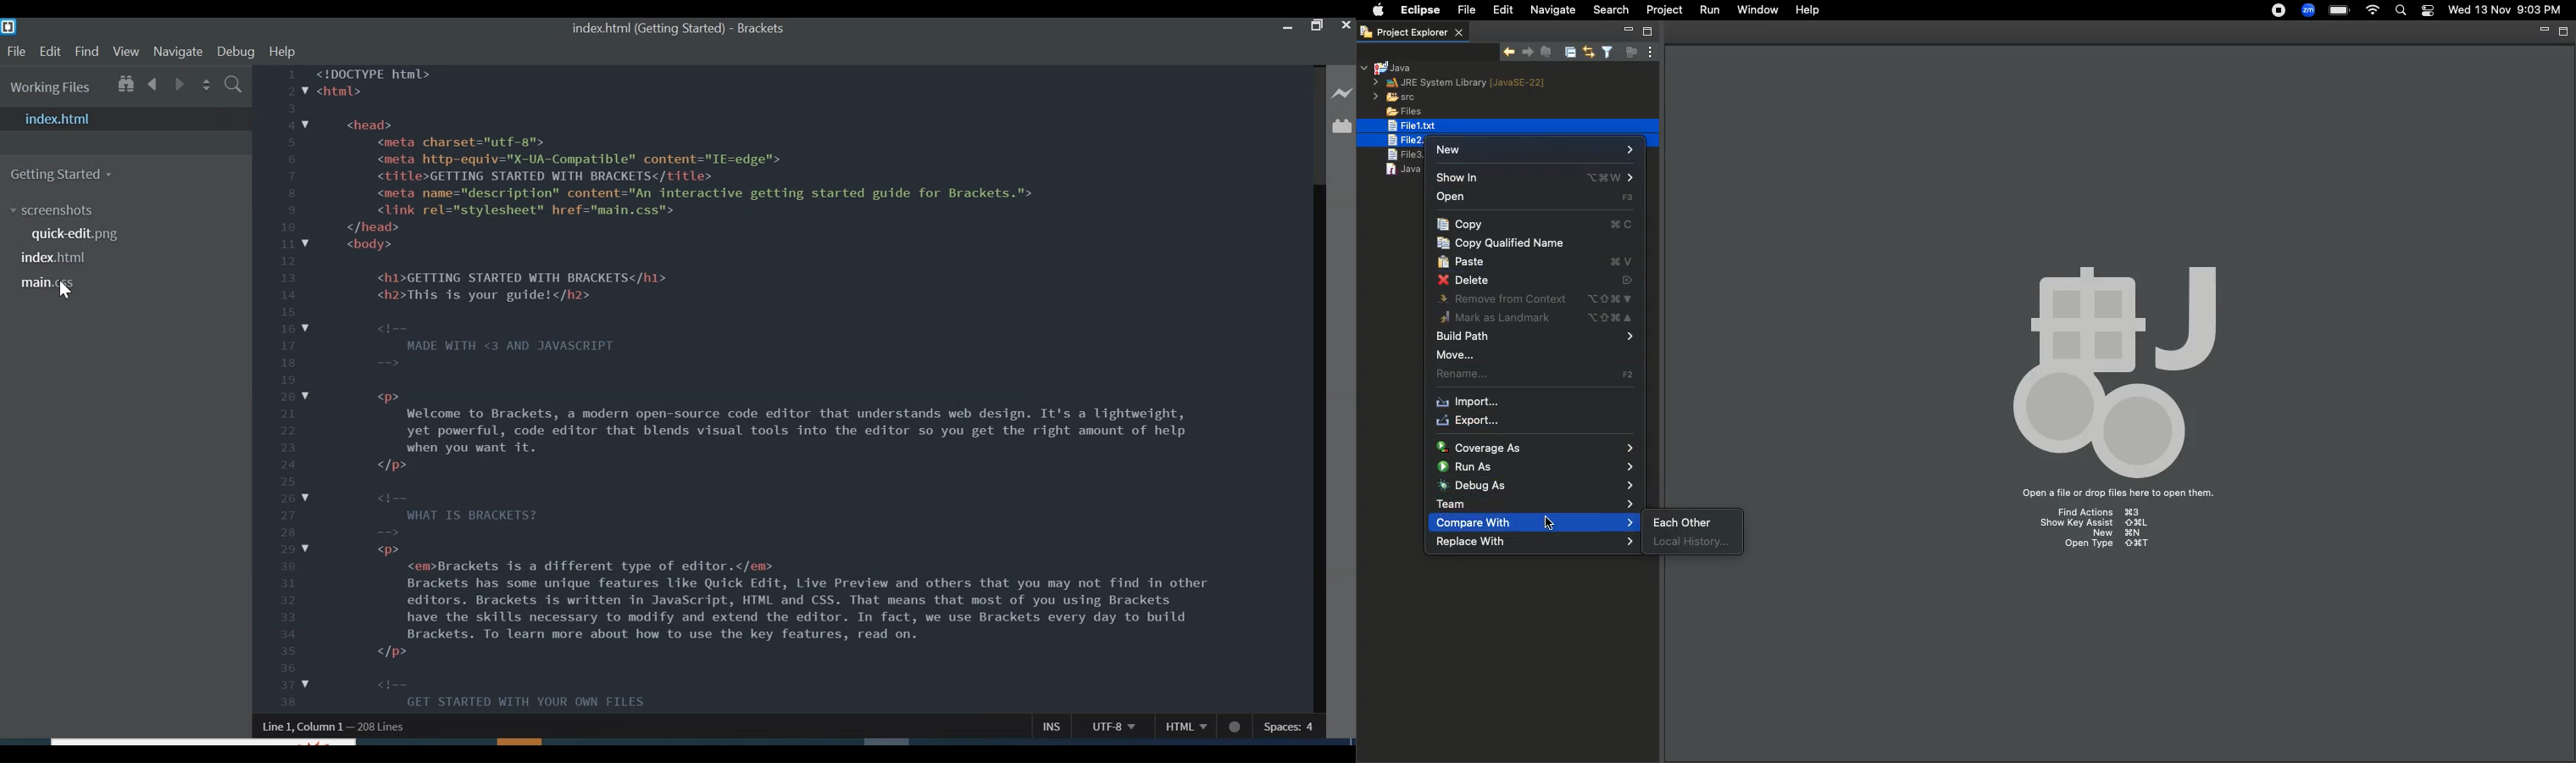  I want to click on main.css file, so click(52, 283).